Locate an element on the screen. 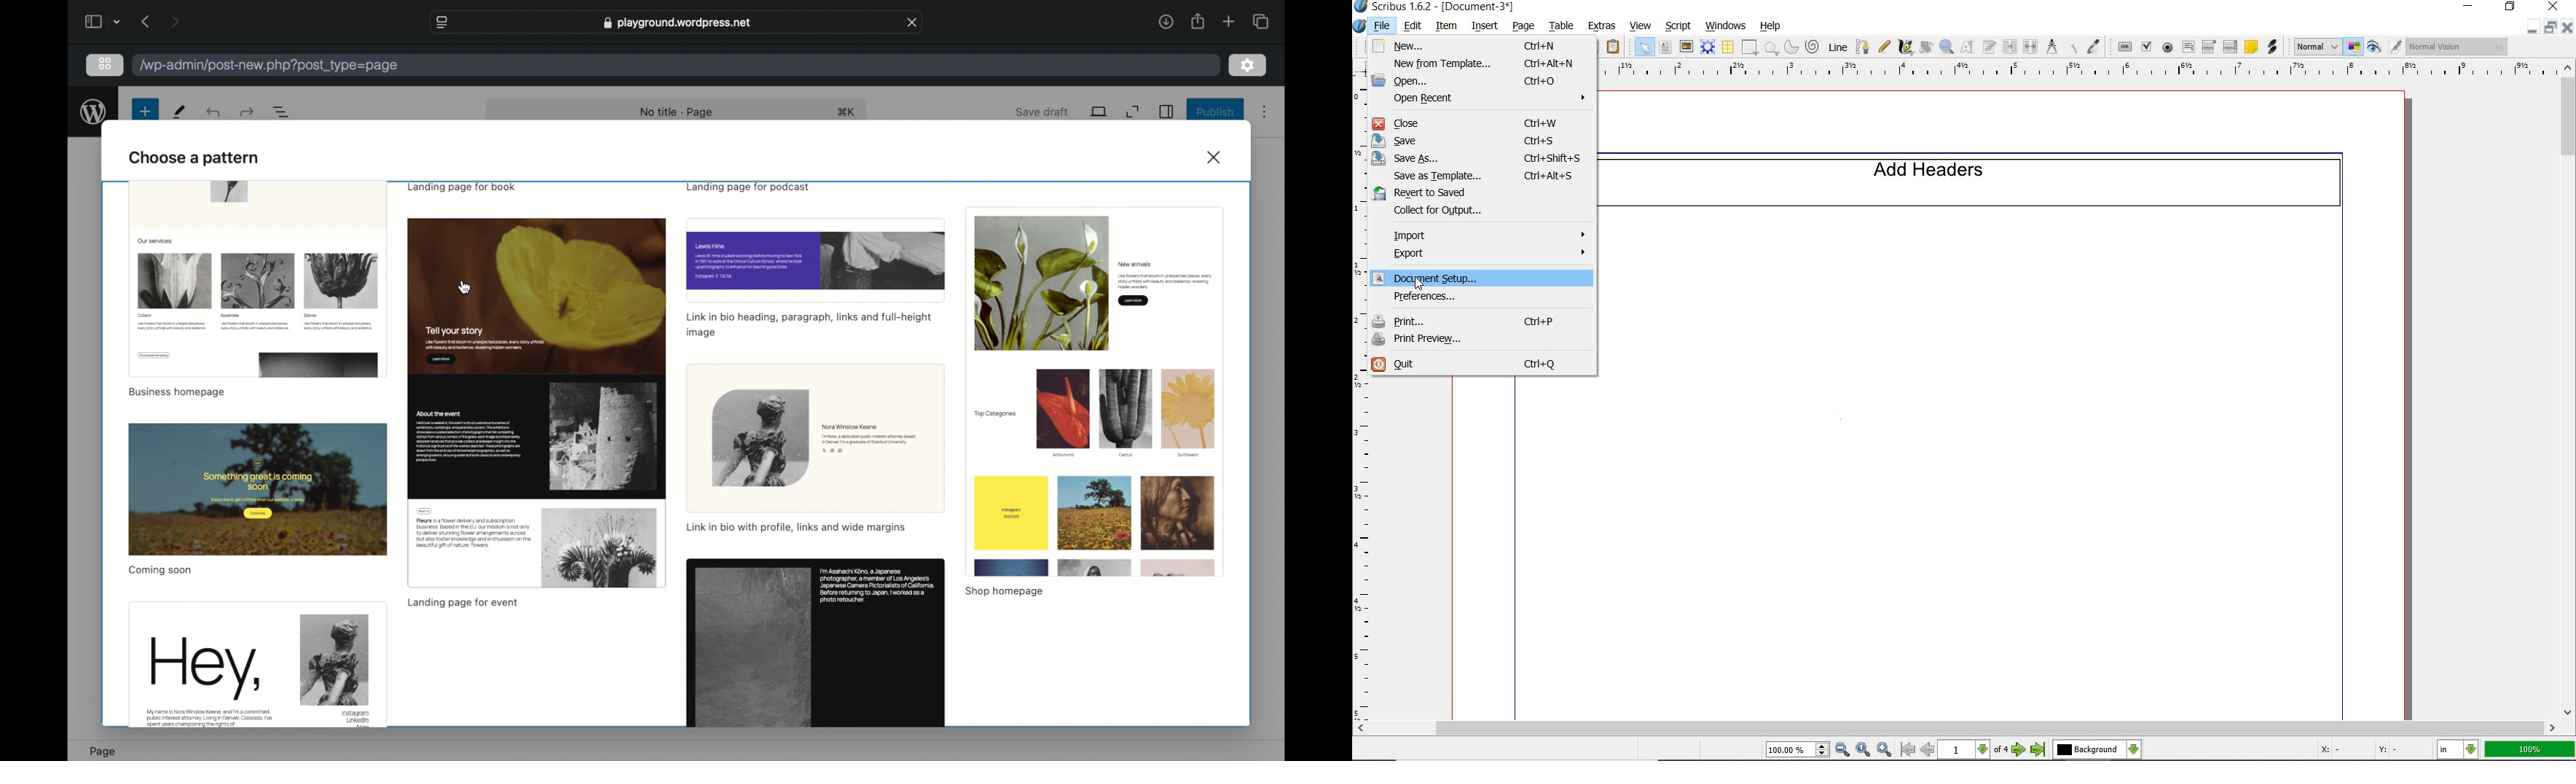  minimize is located at coordinates (2534, 27).